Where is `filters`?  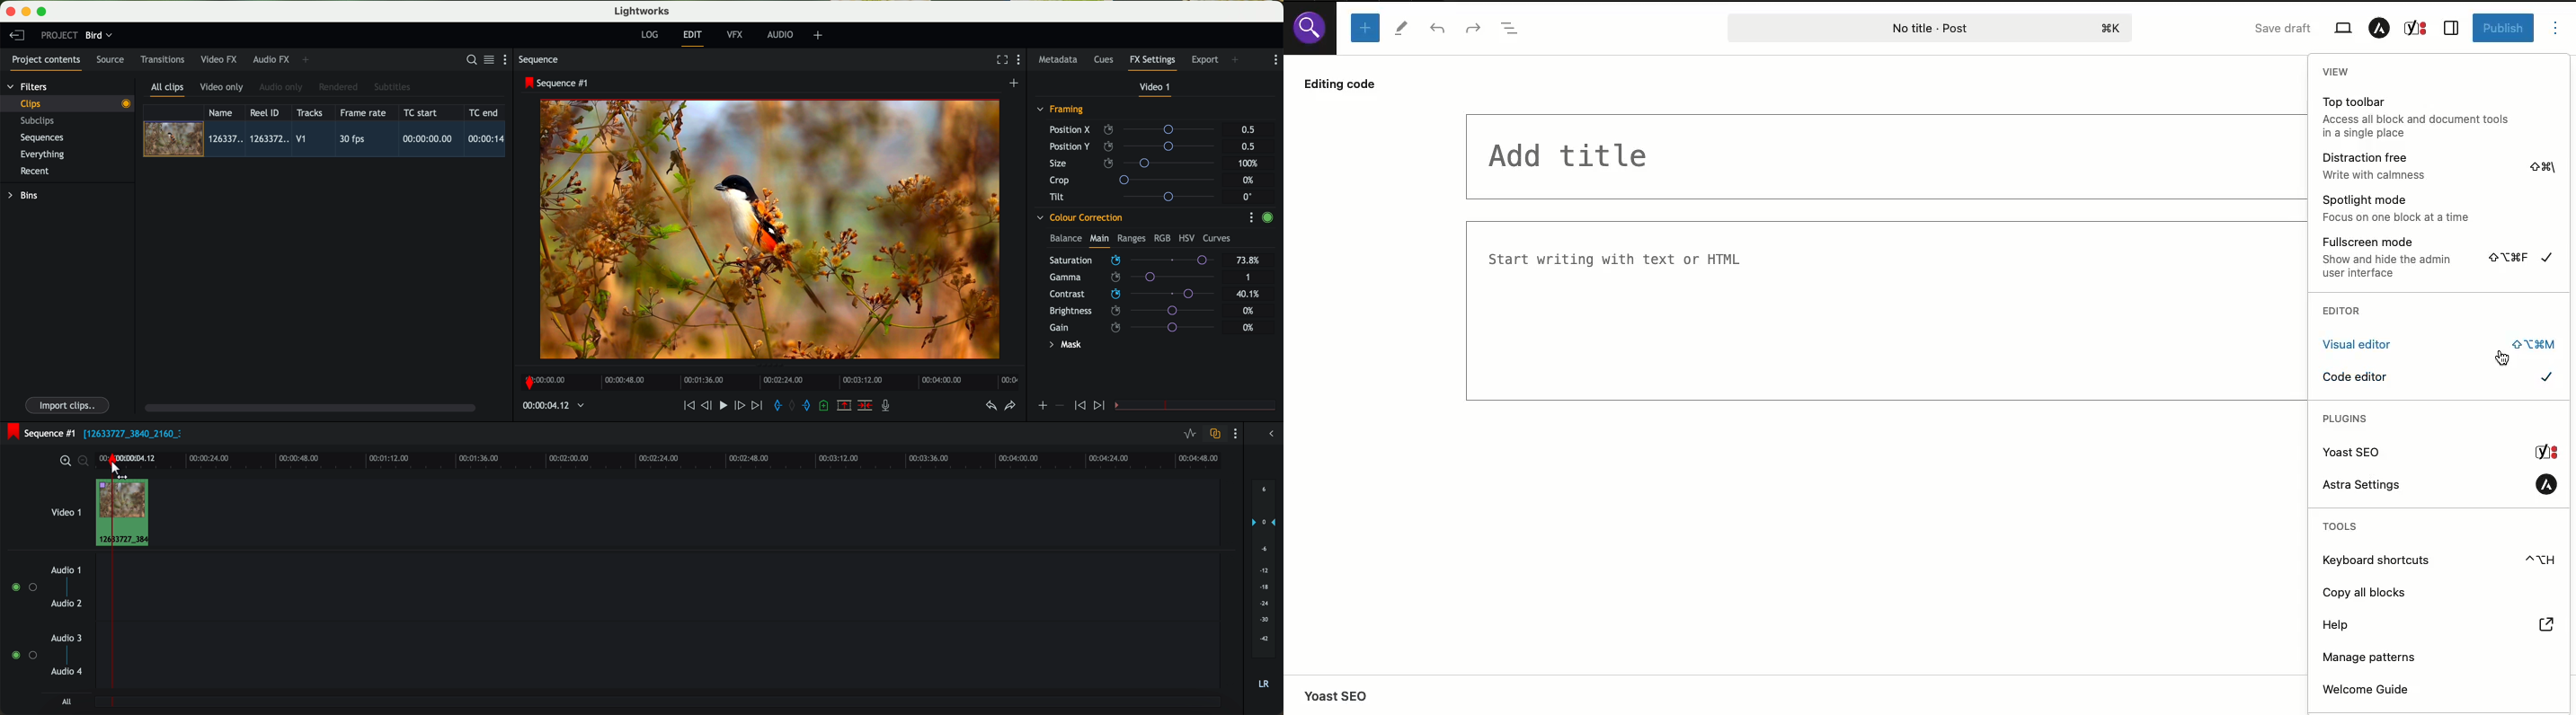
filters is located at coordinates (28, 86).